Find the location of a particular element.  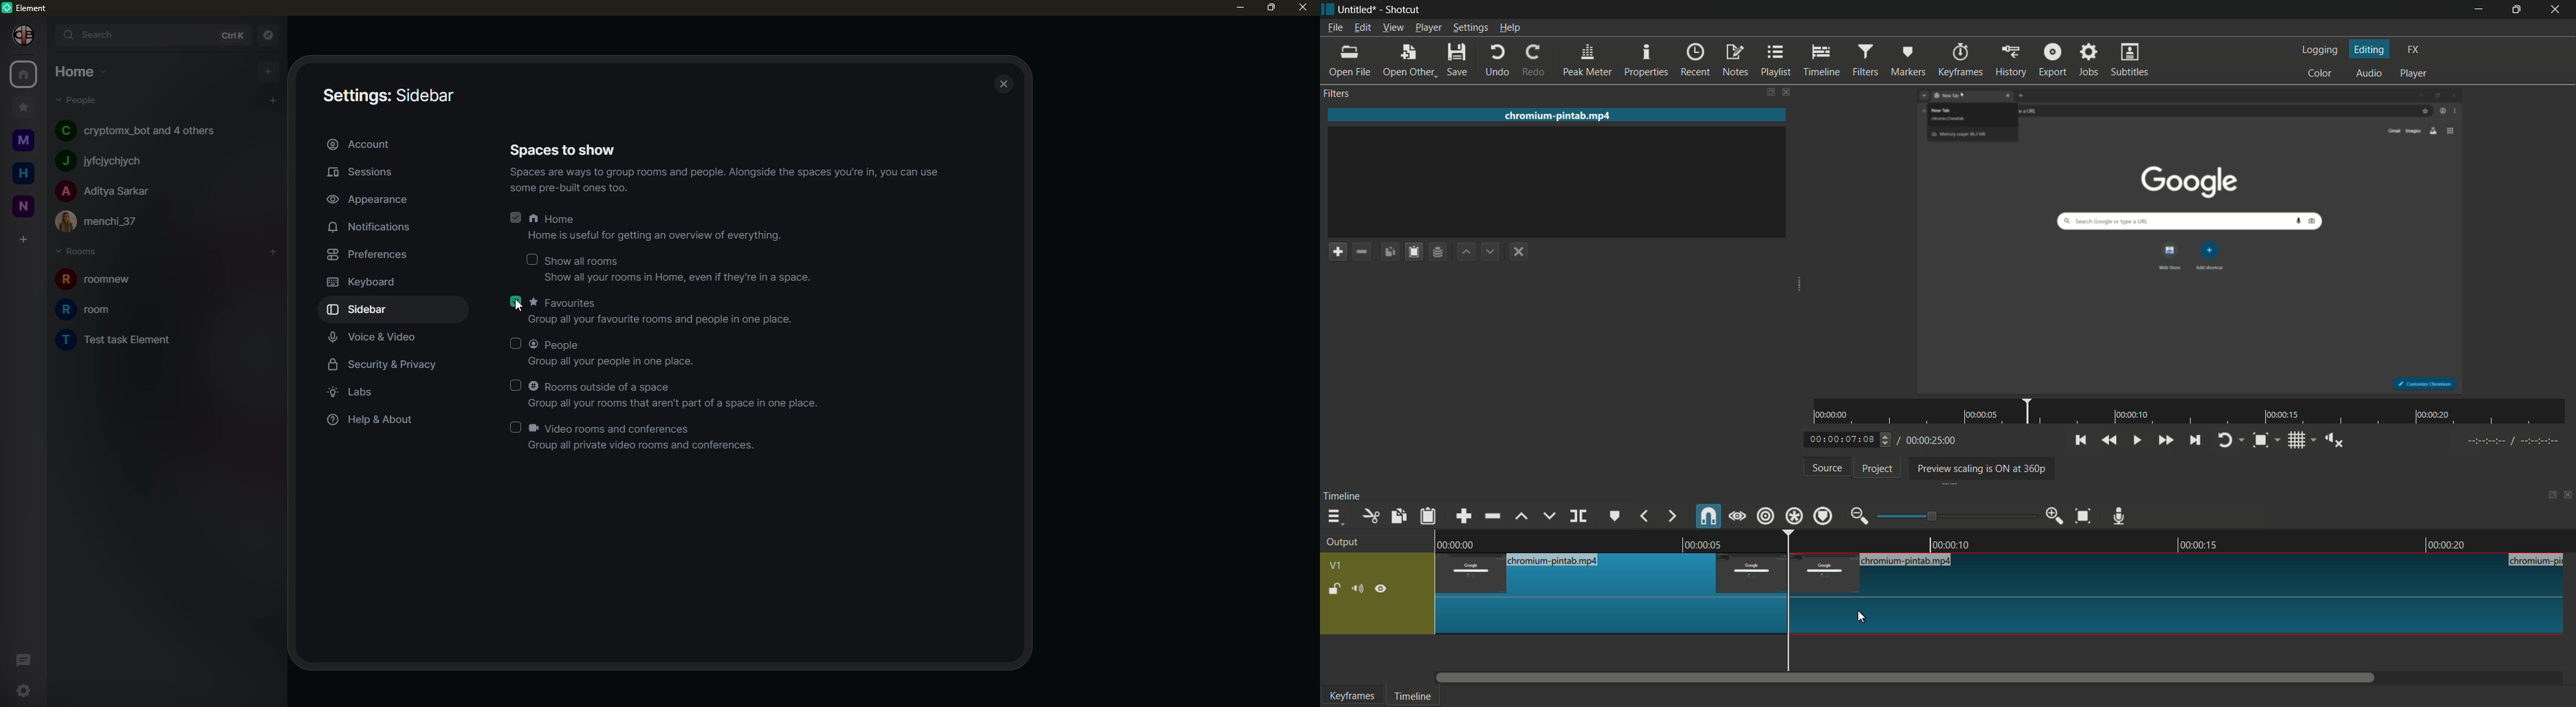

quickly play forward is located at coordinates (2165, 441).